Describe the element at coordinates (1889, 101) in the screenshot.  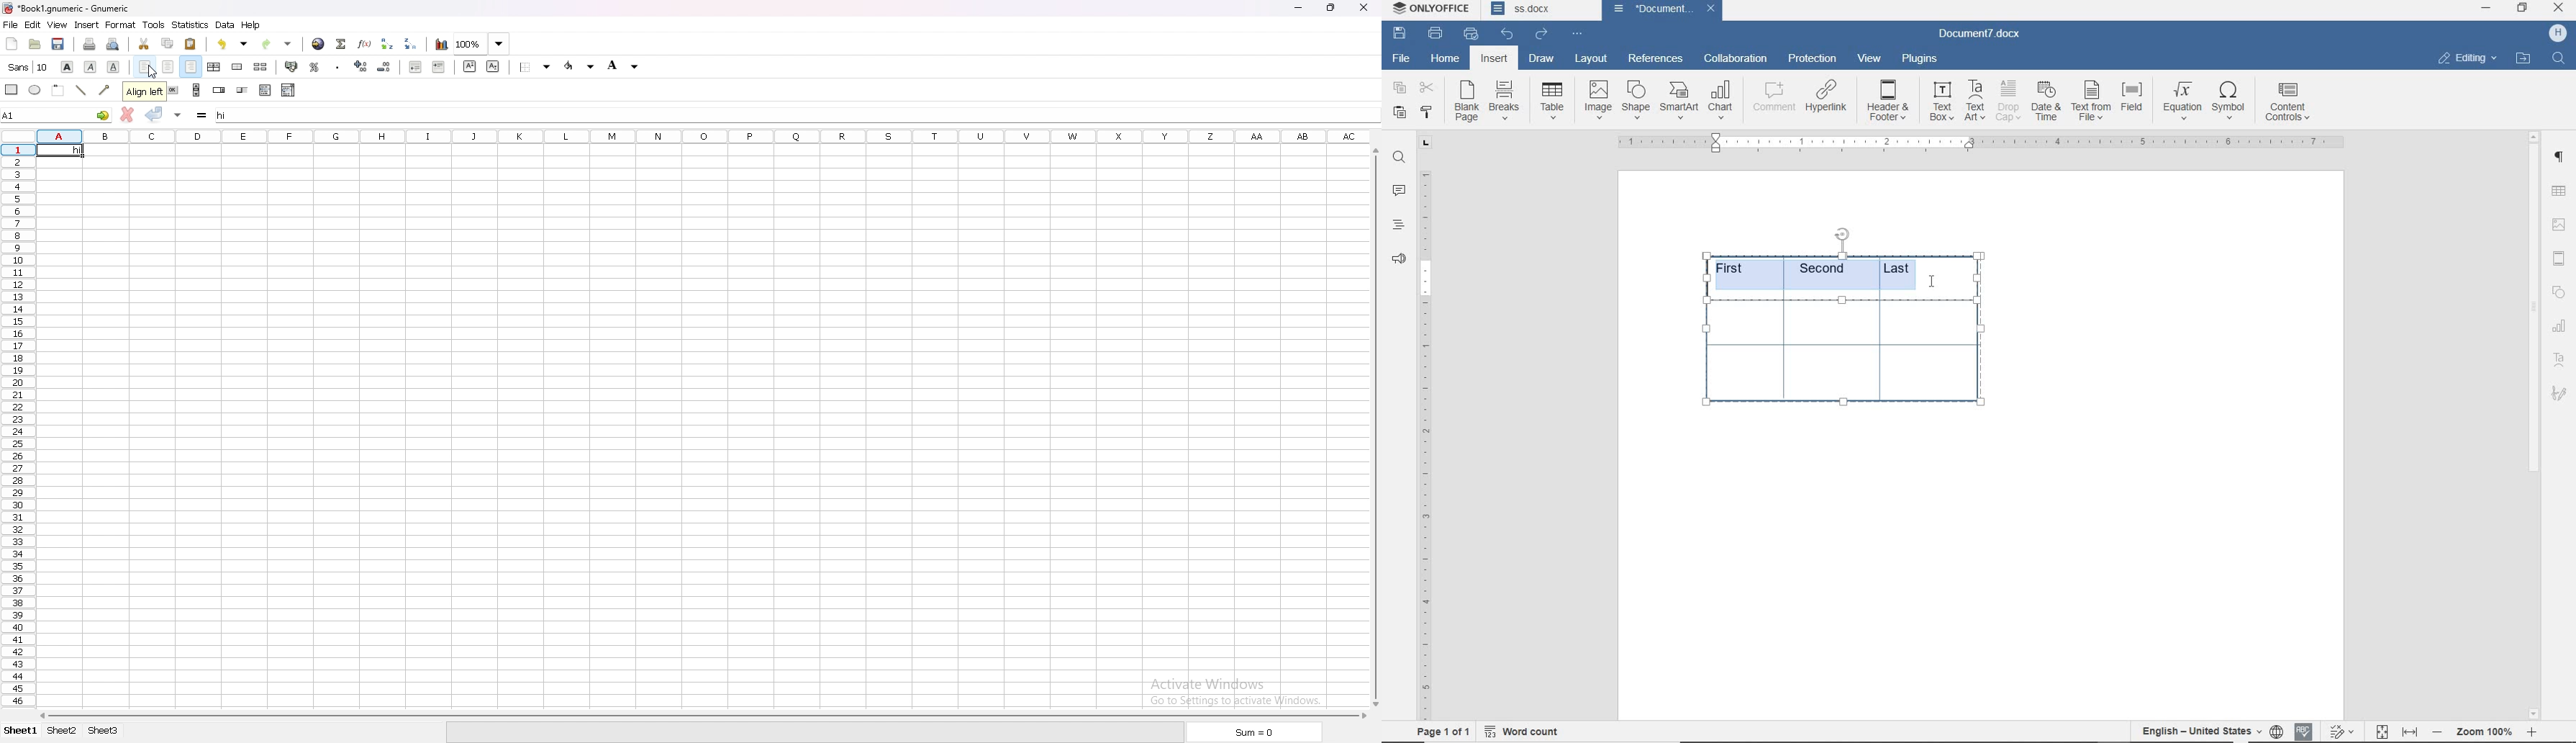
I see `header & footer` at that location.